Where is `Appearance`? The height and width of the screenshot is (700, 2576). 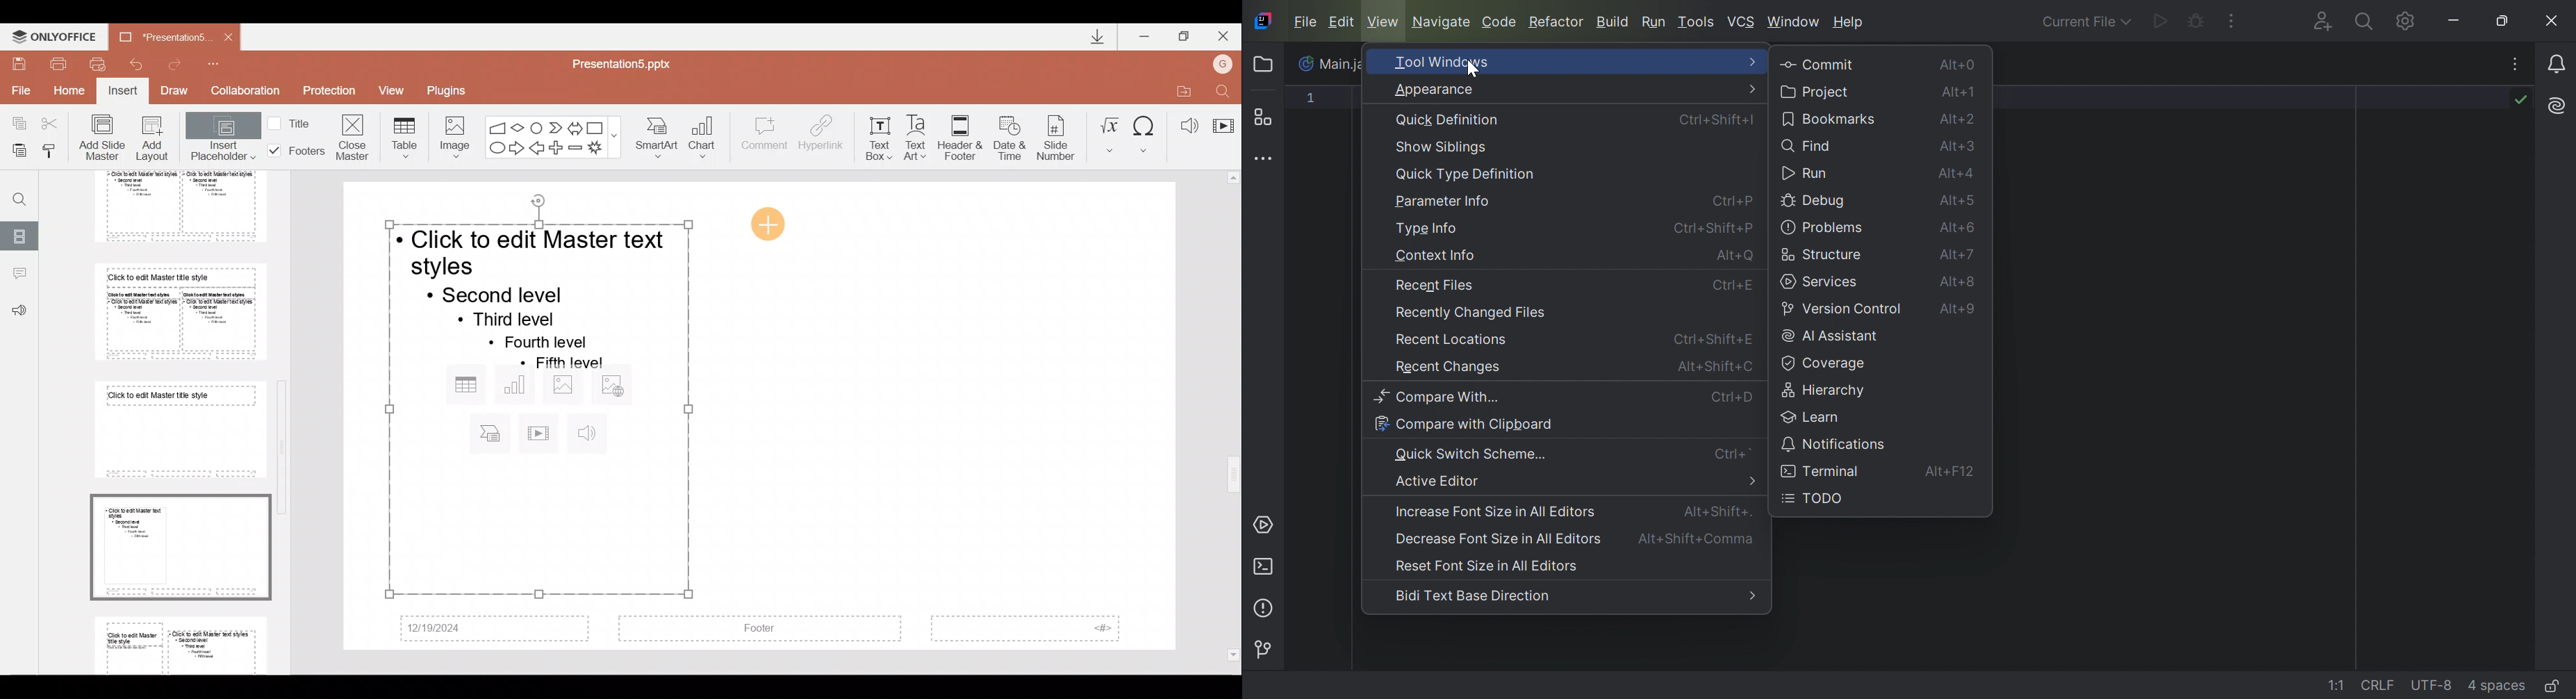
Appearance is located at coordinates (1432, 90).